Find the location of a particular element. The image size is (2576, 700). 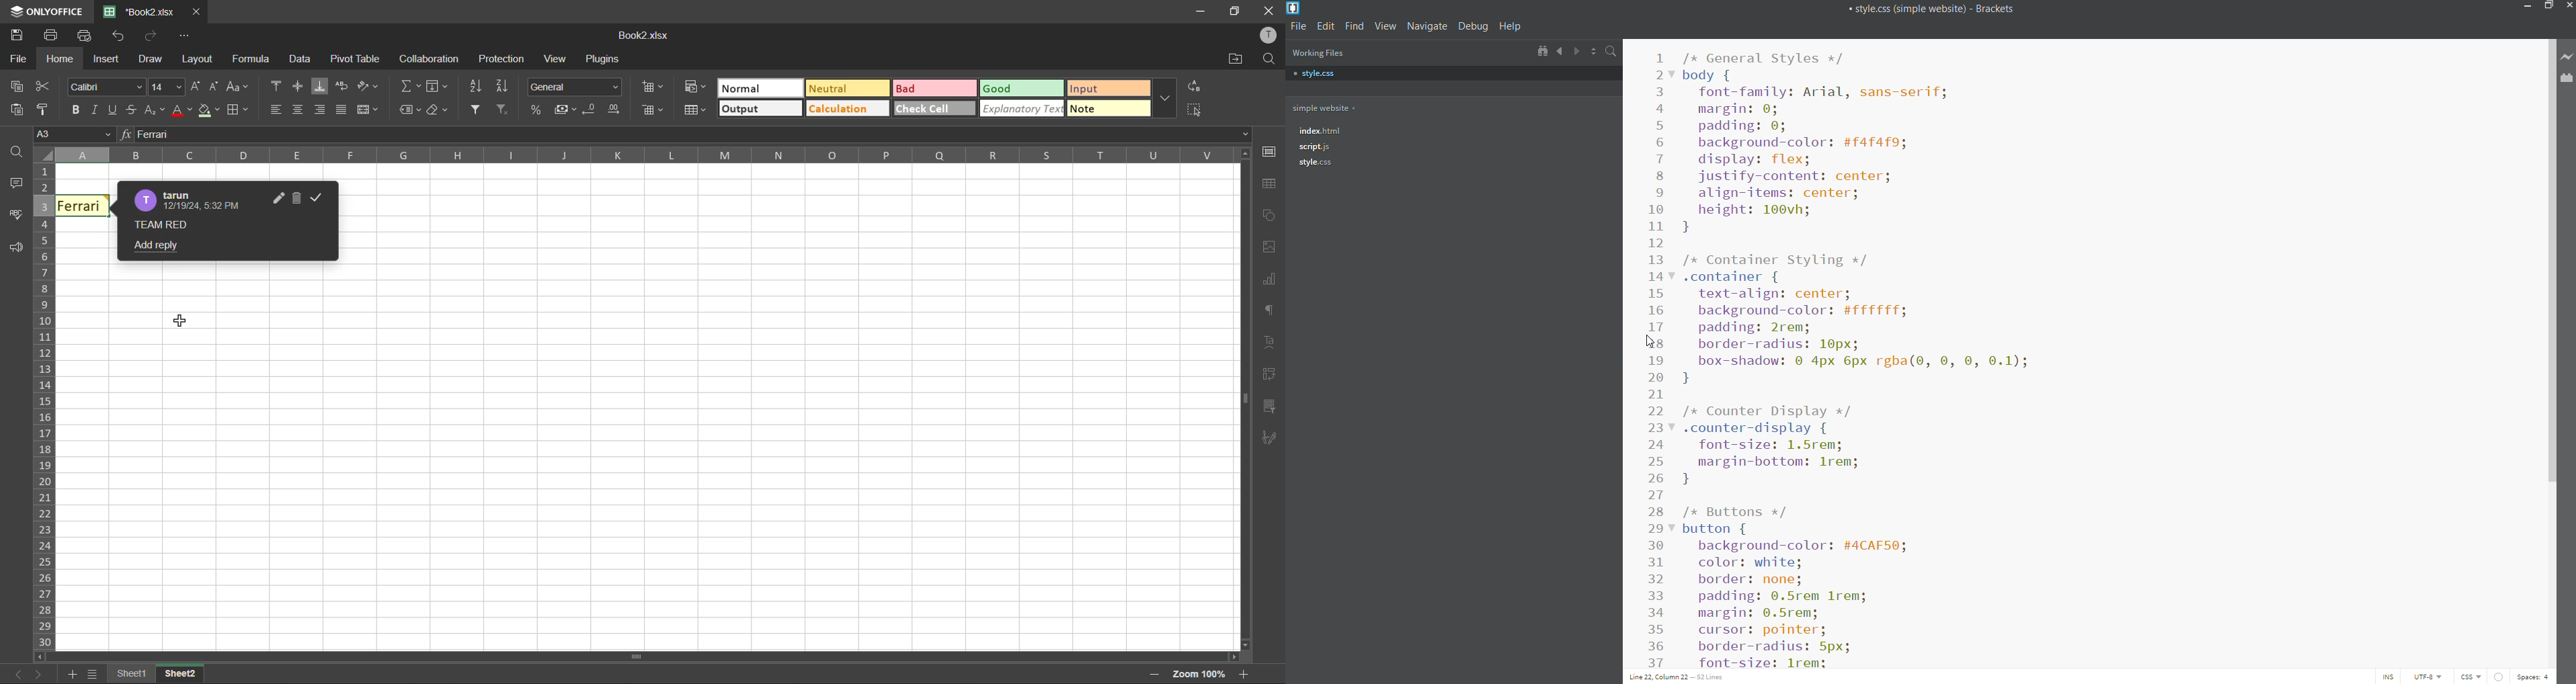

increment size is located at coordinates (197, 86).